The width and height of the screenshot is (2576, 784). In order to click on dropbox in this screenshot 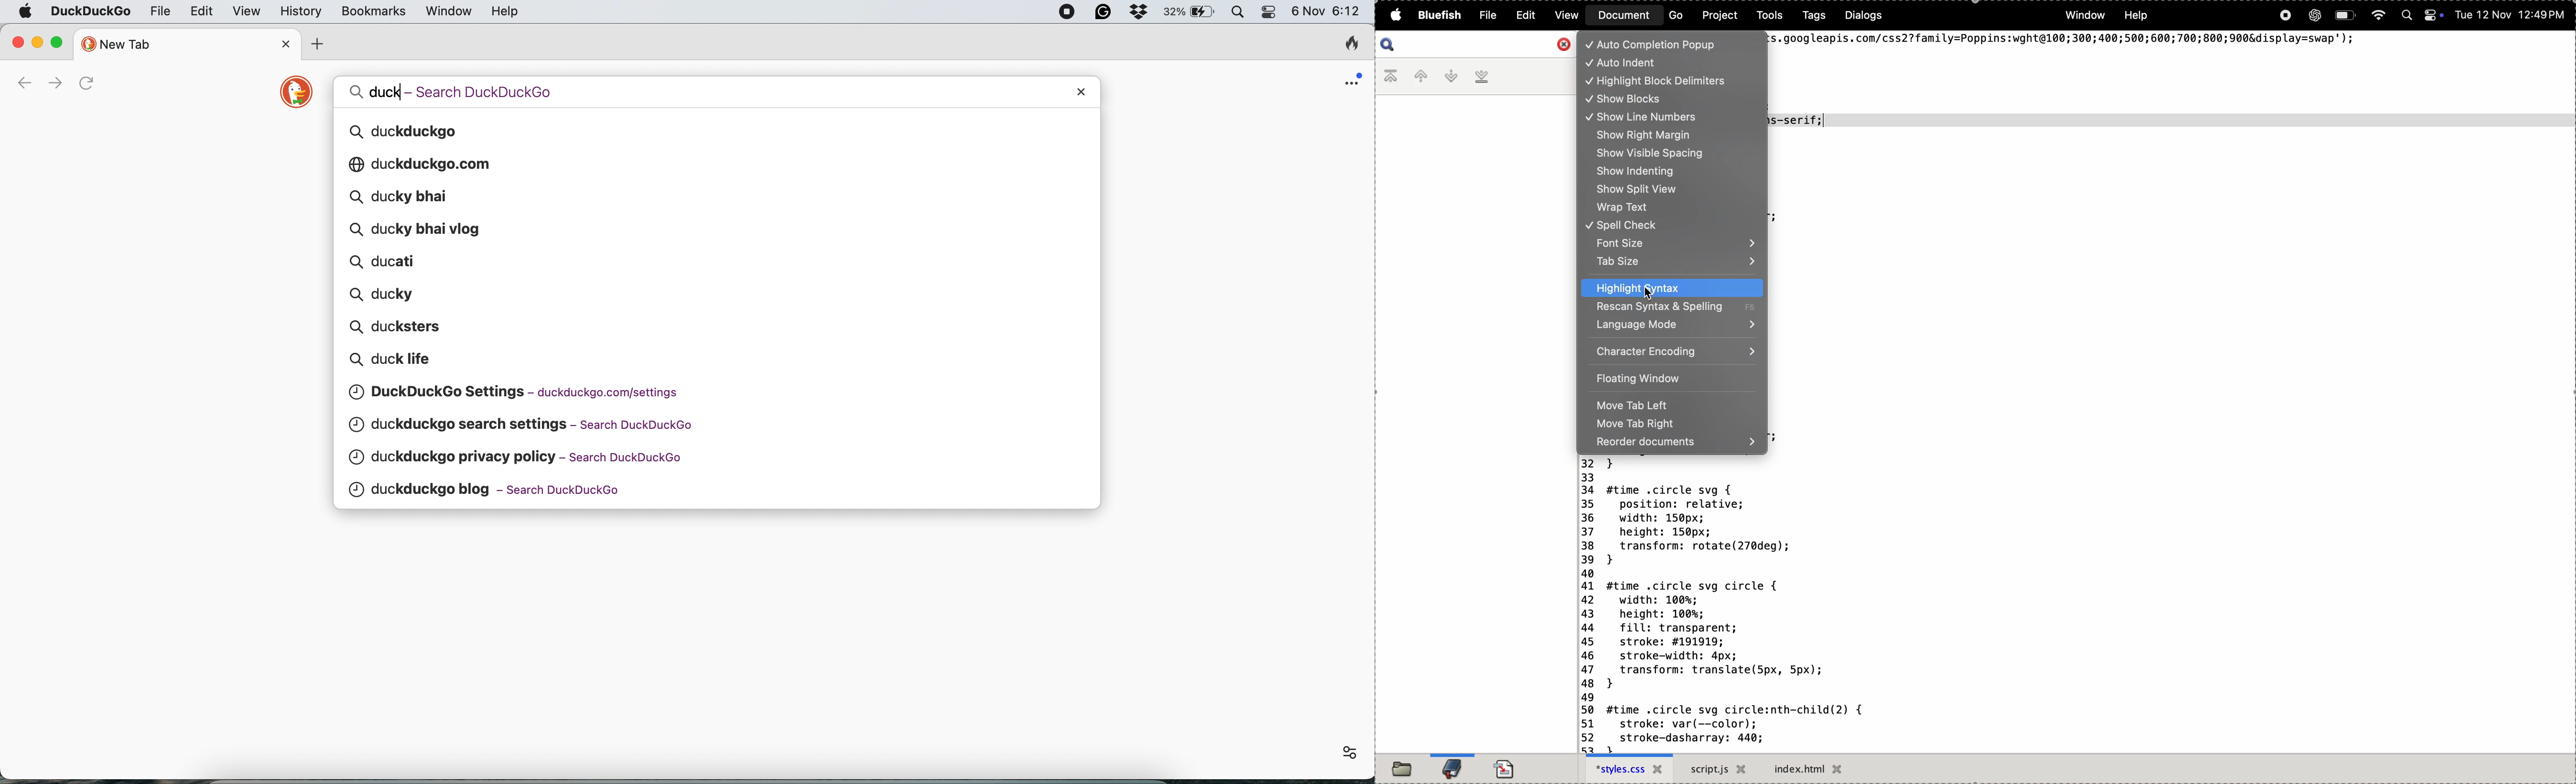, I will do `click(1138, 12)`.